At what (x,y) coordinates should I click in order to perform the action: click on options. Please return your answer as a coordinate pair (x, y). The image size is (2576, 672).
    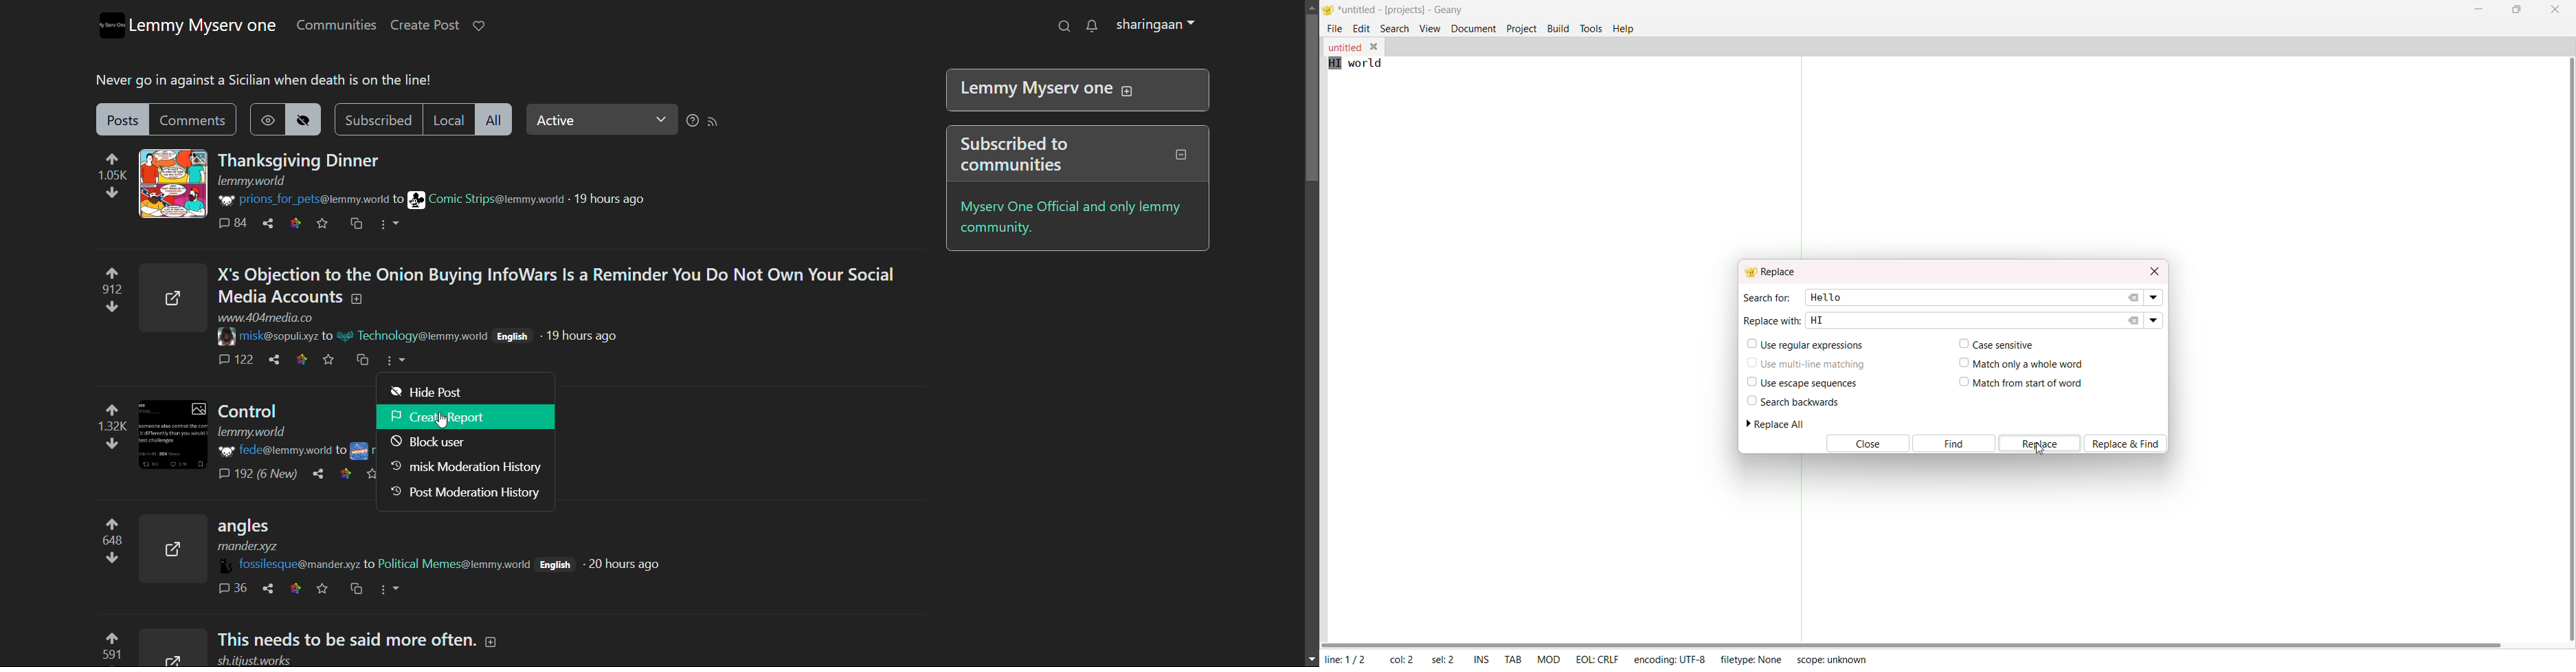
    Looking at the image, I should click on (390, 224).